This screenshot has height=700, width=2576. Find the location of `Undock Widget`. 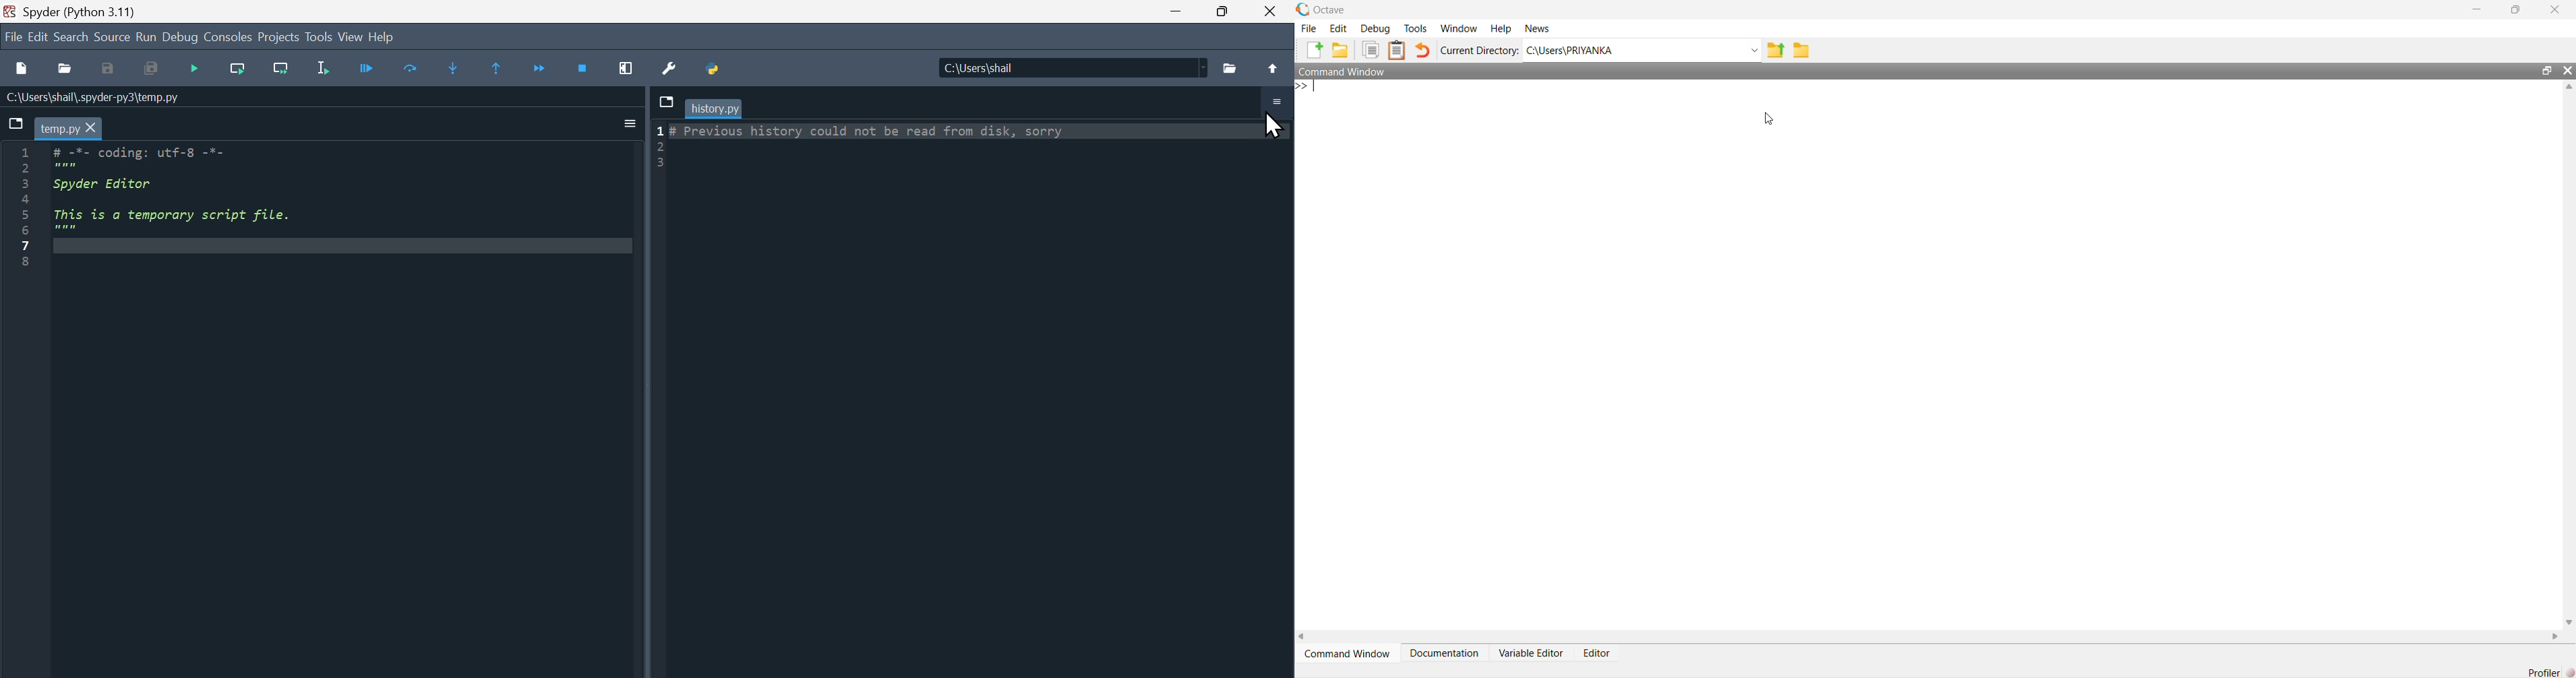

Undock Widget is located at coordinates (2547, 71).